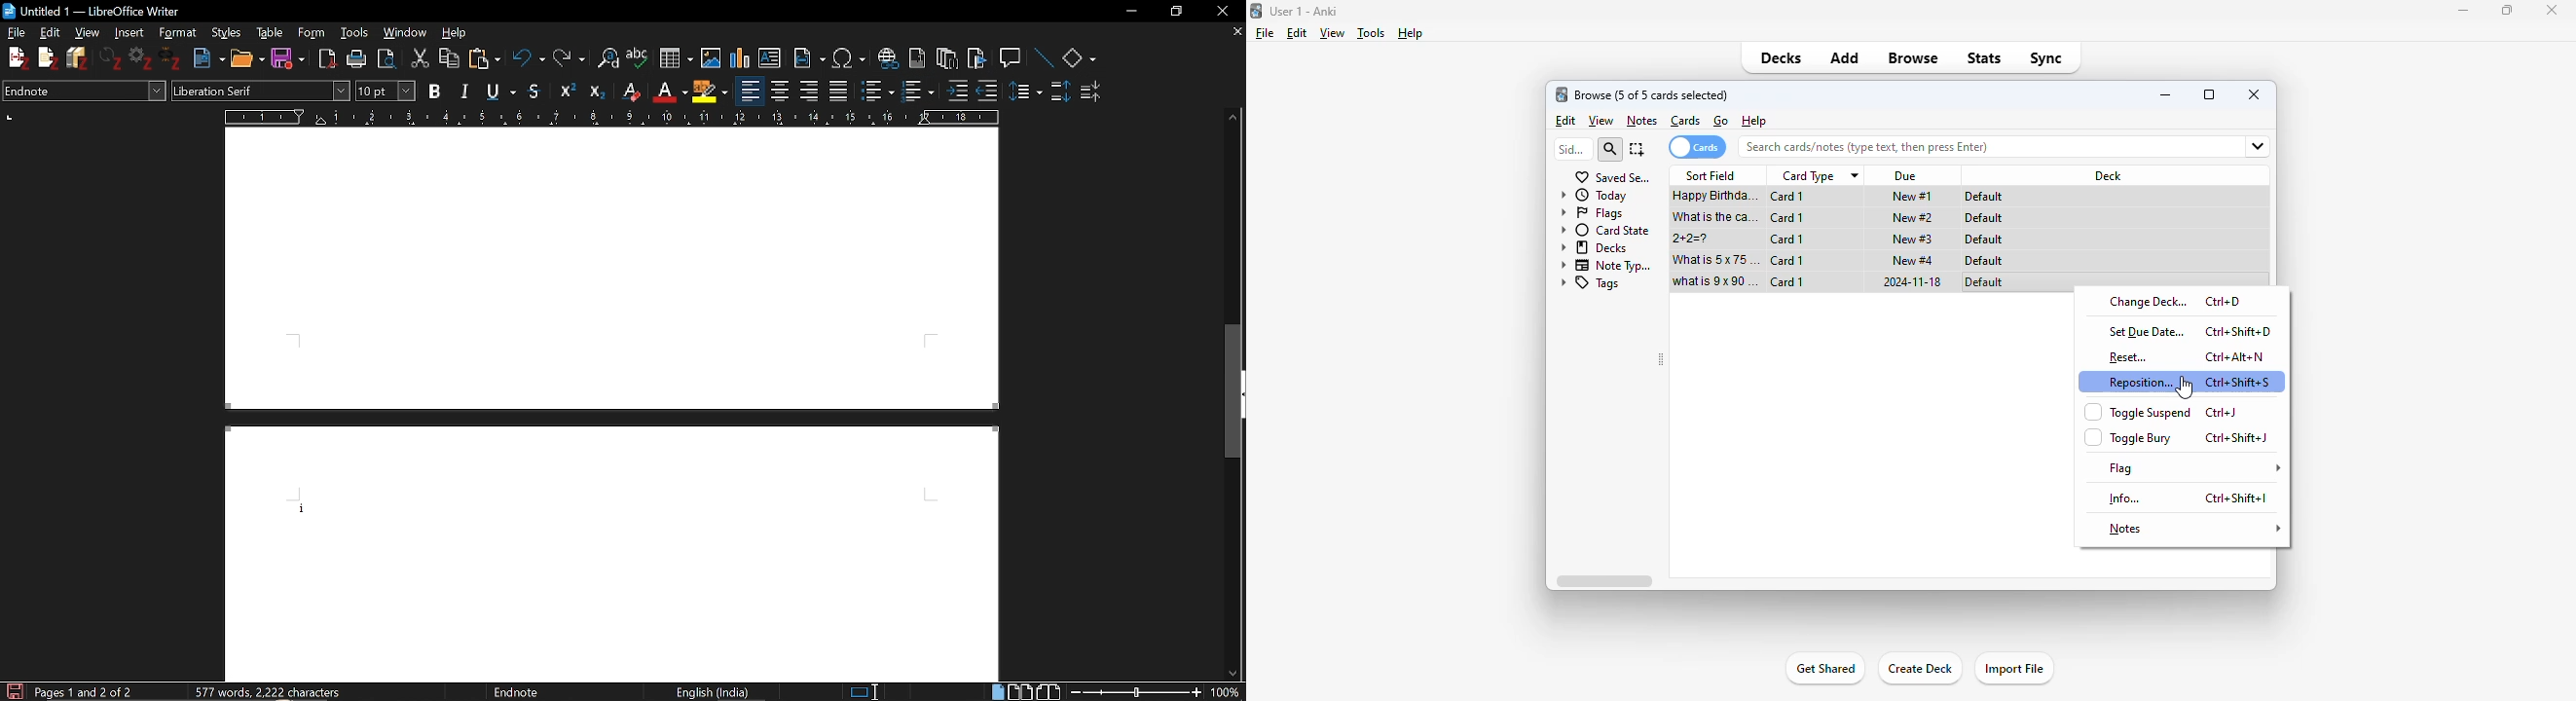  What do you see at coordinates (311, 33) in the screenshot?
I see `Form` at bounding box center [311, 33].